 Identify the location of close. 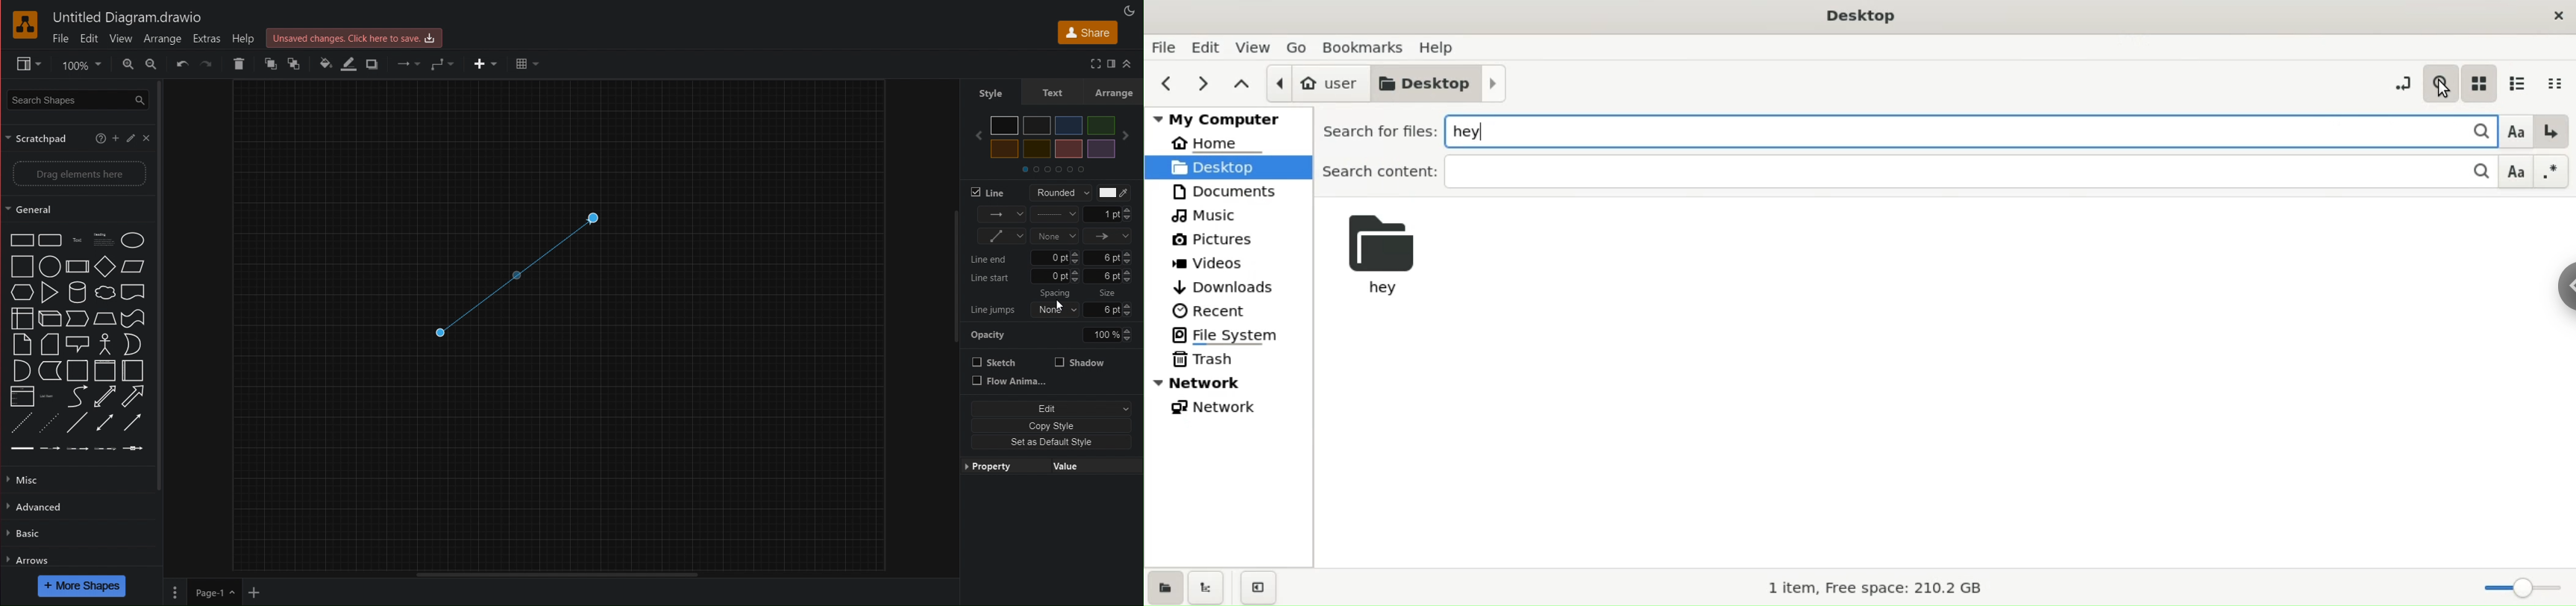
(2557, 14).